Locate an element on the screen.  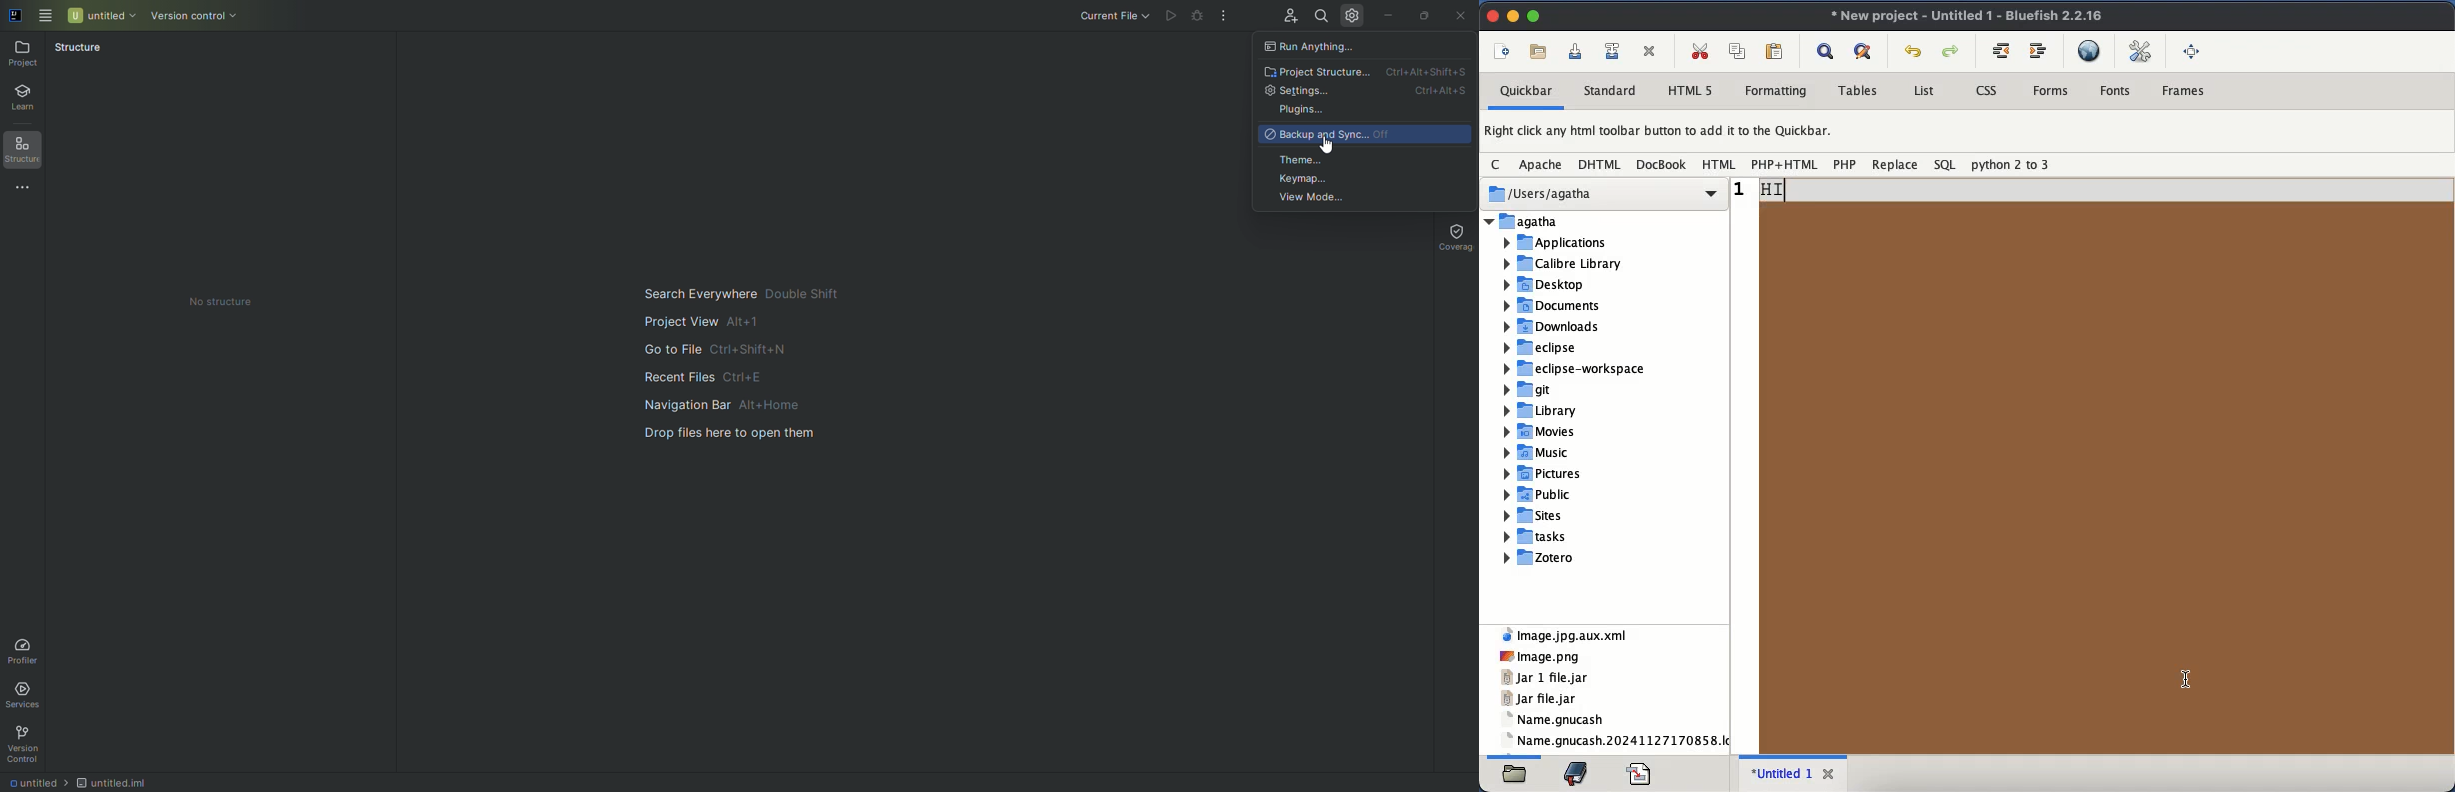
Library is located at coordinates (1538, 410).